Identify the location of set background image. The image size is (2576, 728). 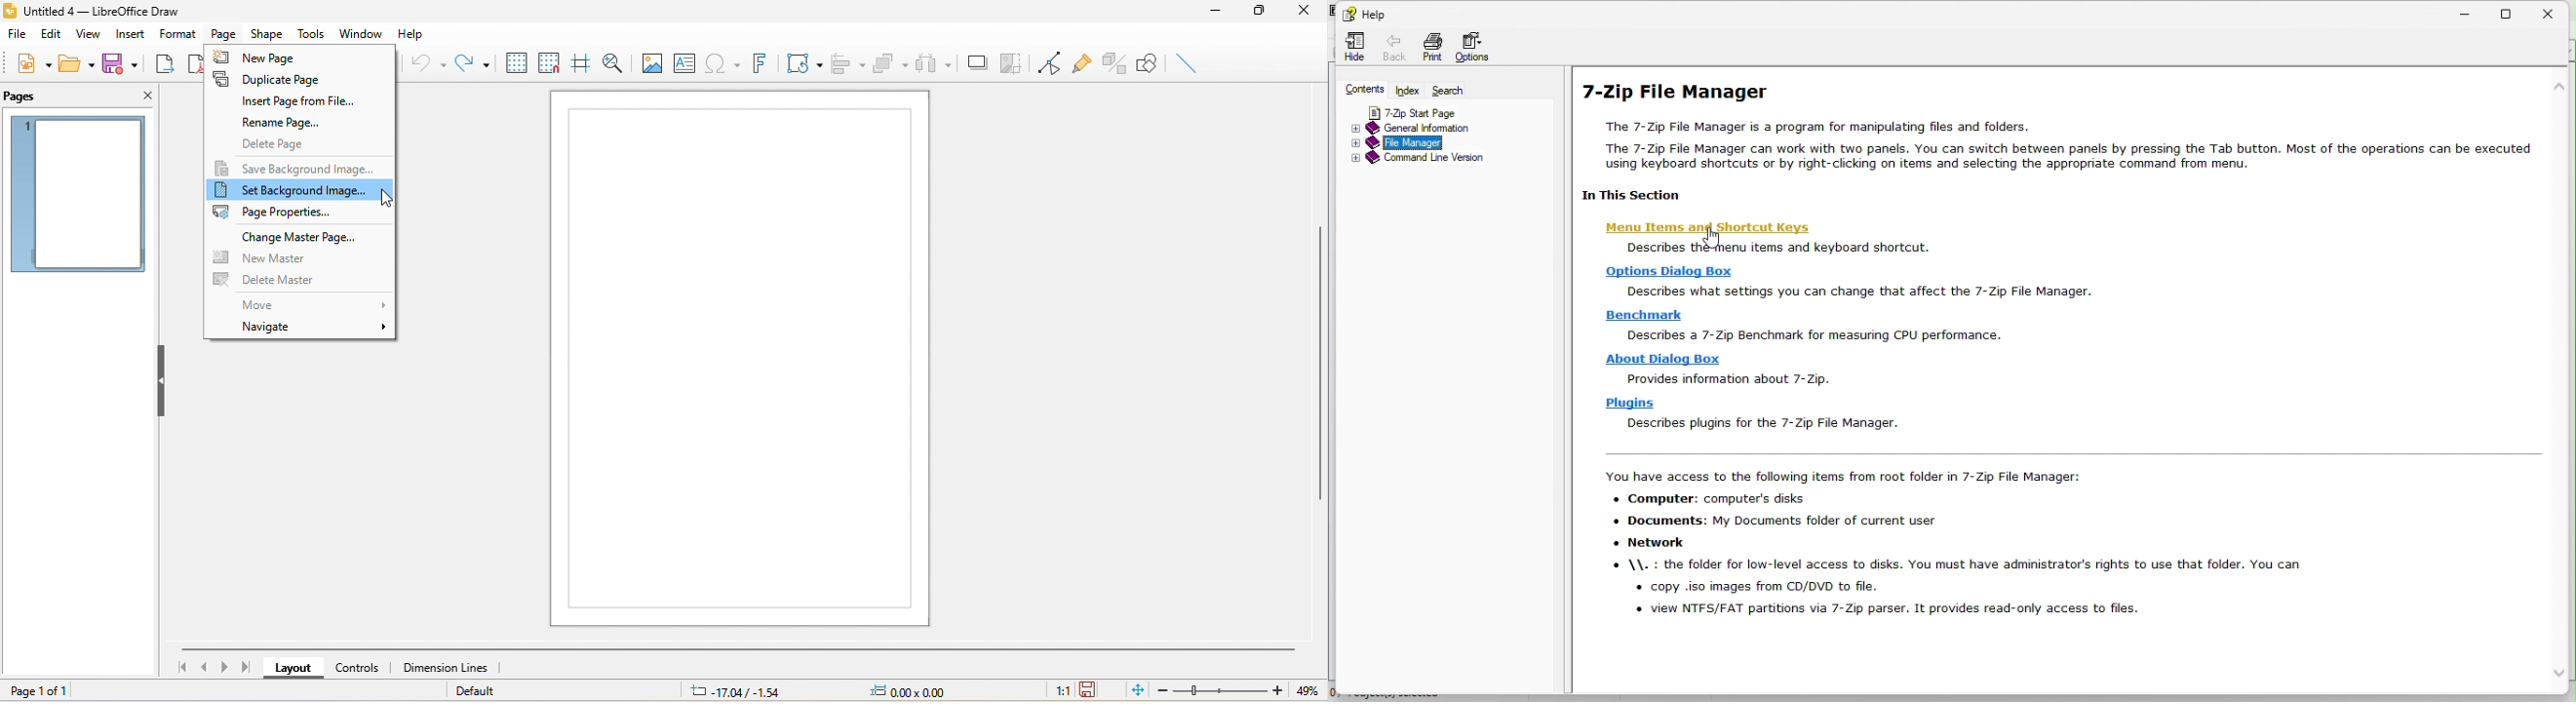
(300, 190).